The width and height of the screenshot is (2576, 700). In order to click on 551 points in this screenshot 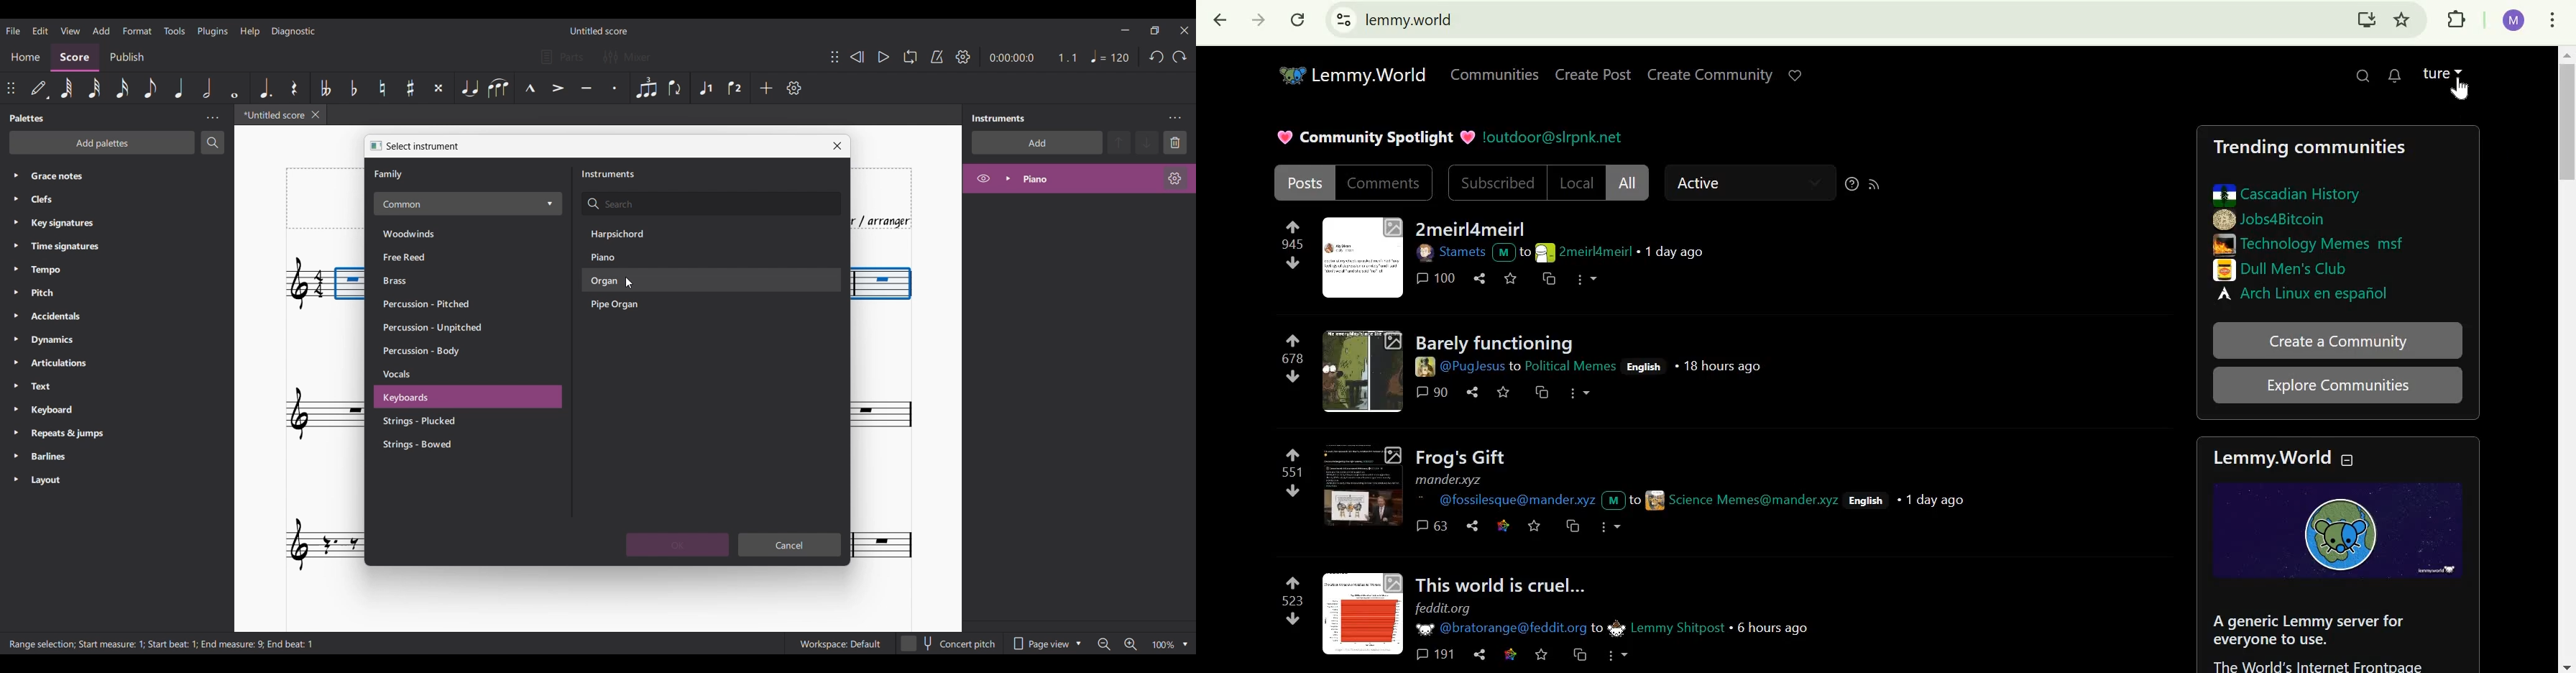, I will do `click(1289, 472)`.